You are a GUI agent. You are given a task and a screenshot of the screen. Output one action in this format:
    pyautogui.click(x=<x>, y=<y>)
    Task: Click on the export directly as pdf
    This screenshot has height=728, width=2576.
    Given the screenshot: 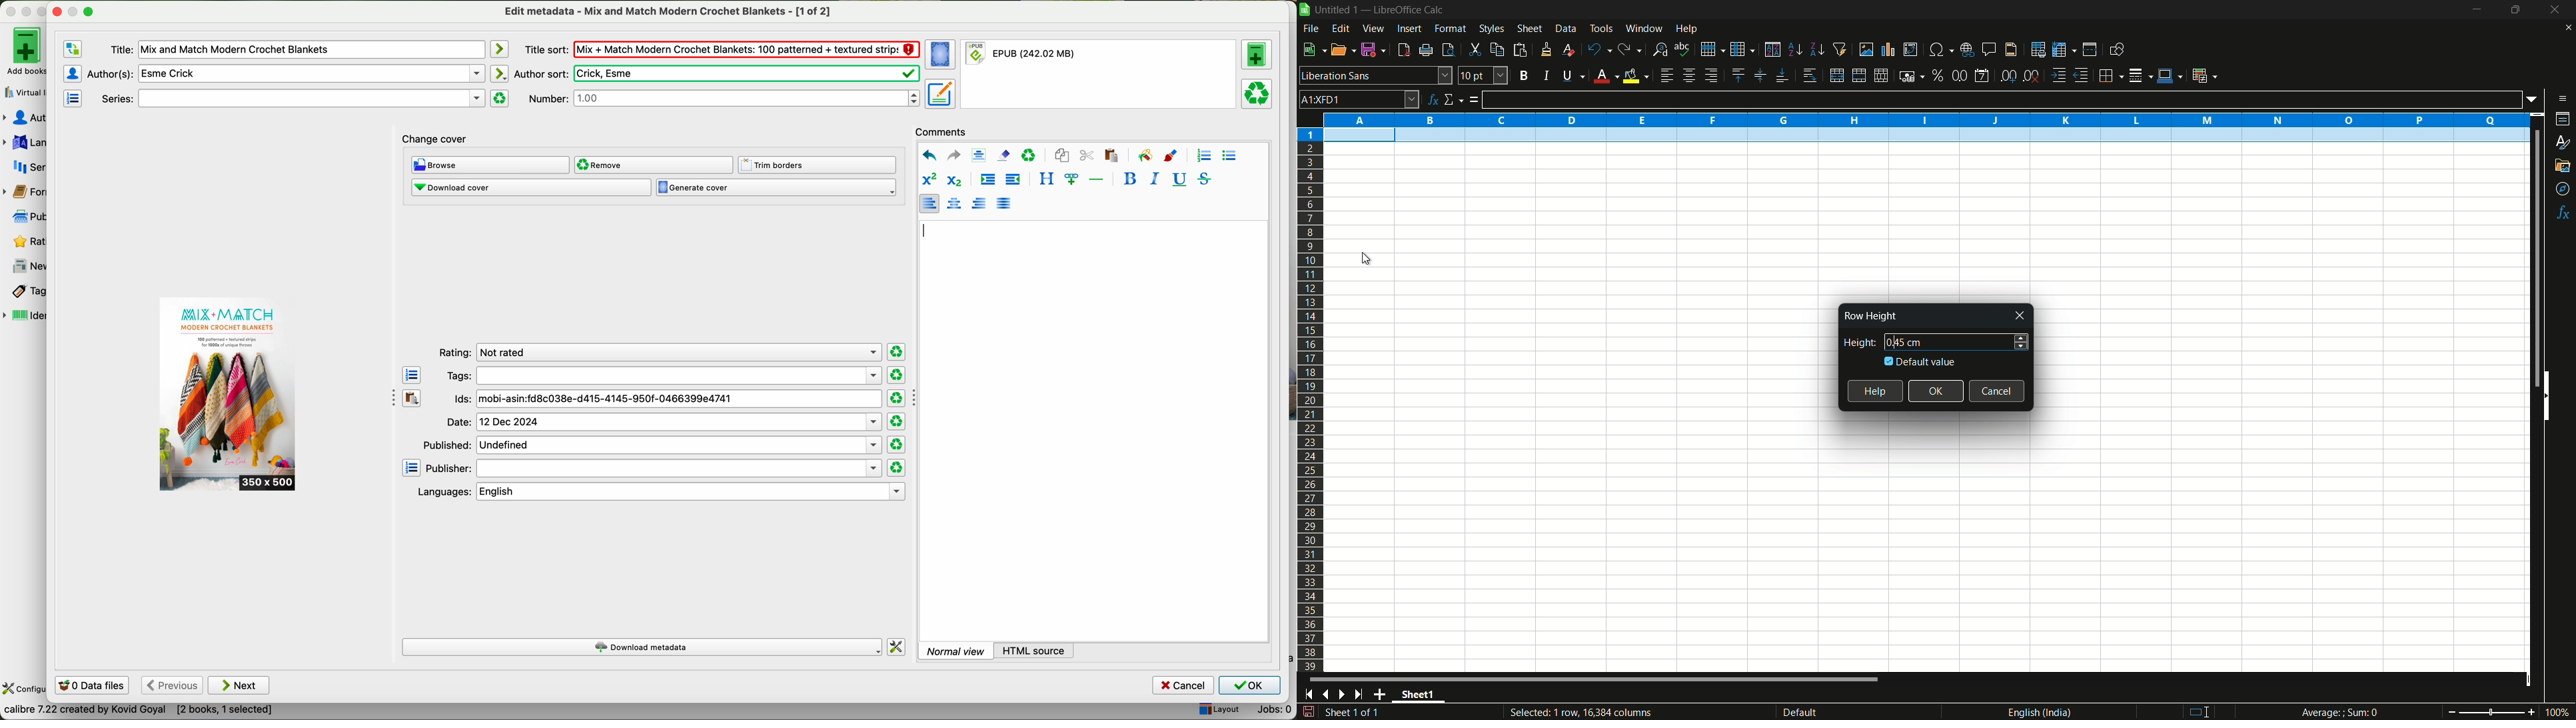 What is the action you would take?
    pyautogui.click(x=1403, y=50)
    